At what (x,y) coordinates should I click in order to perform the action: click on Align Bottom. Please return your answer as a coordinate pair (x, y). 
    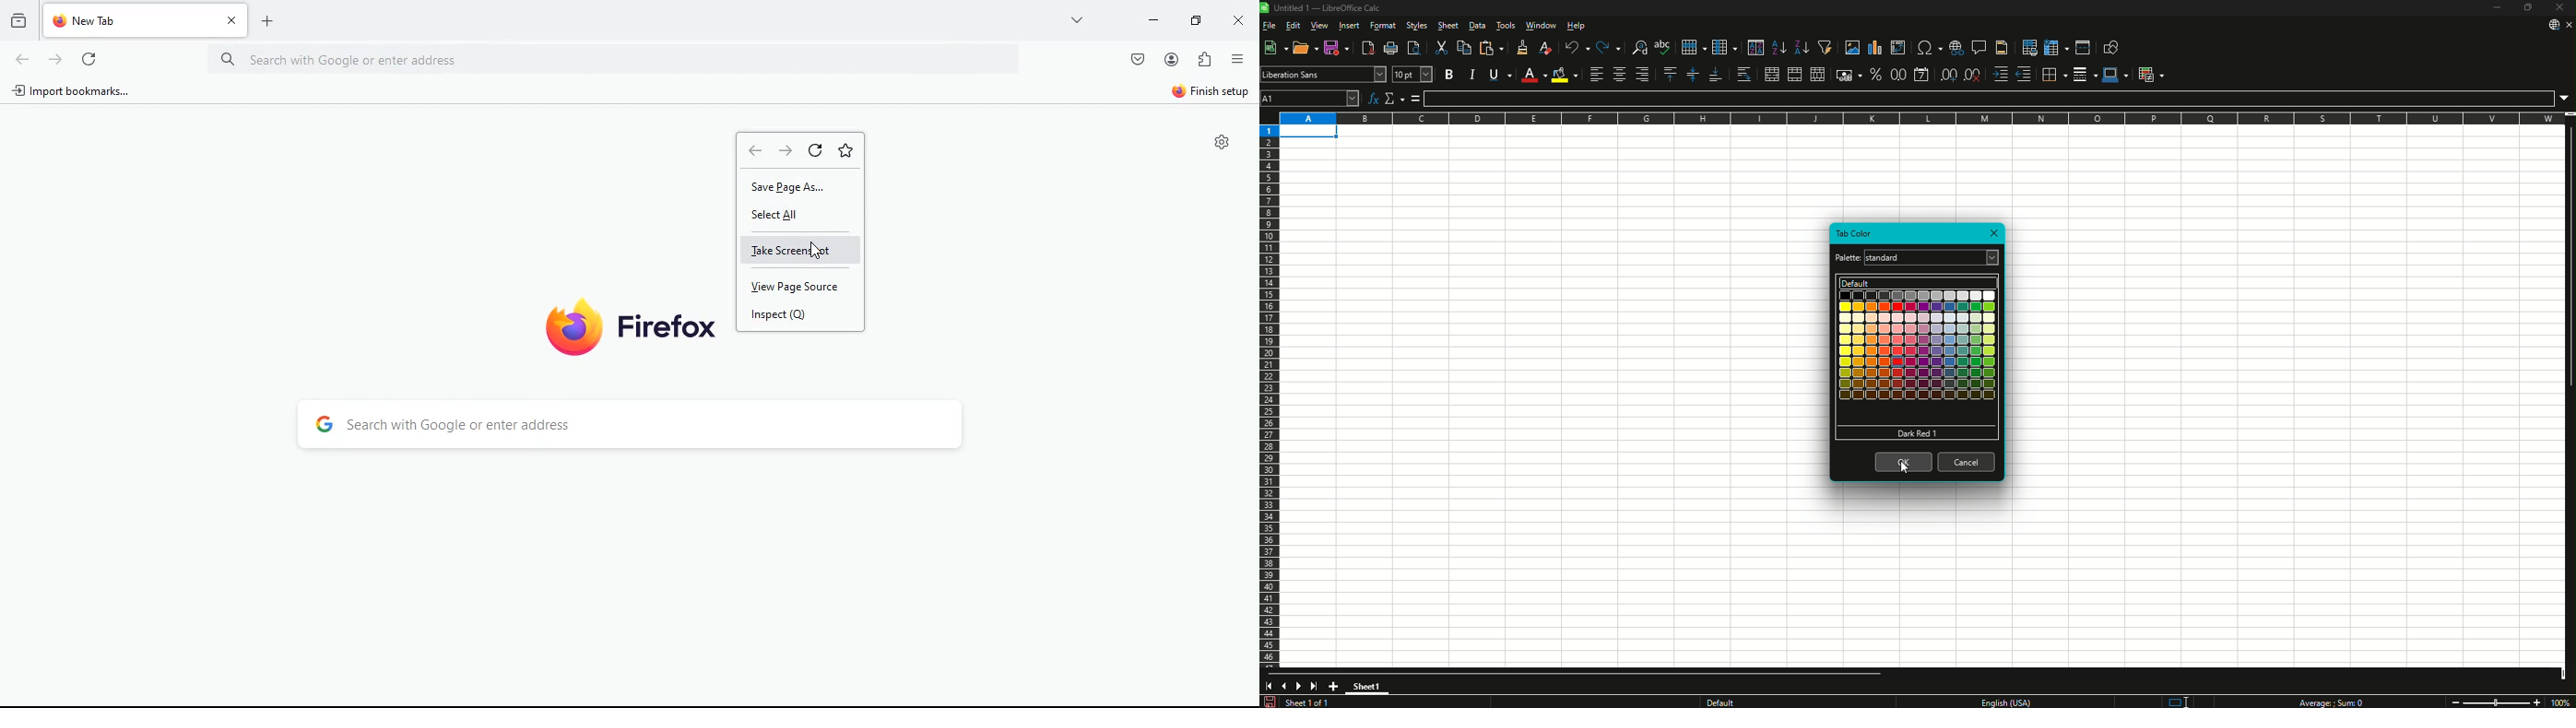
    Looking at the image, I should click on (1716, 74).